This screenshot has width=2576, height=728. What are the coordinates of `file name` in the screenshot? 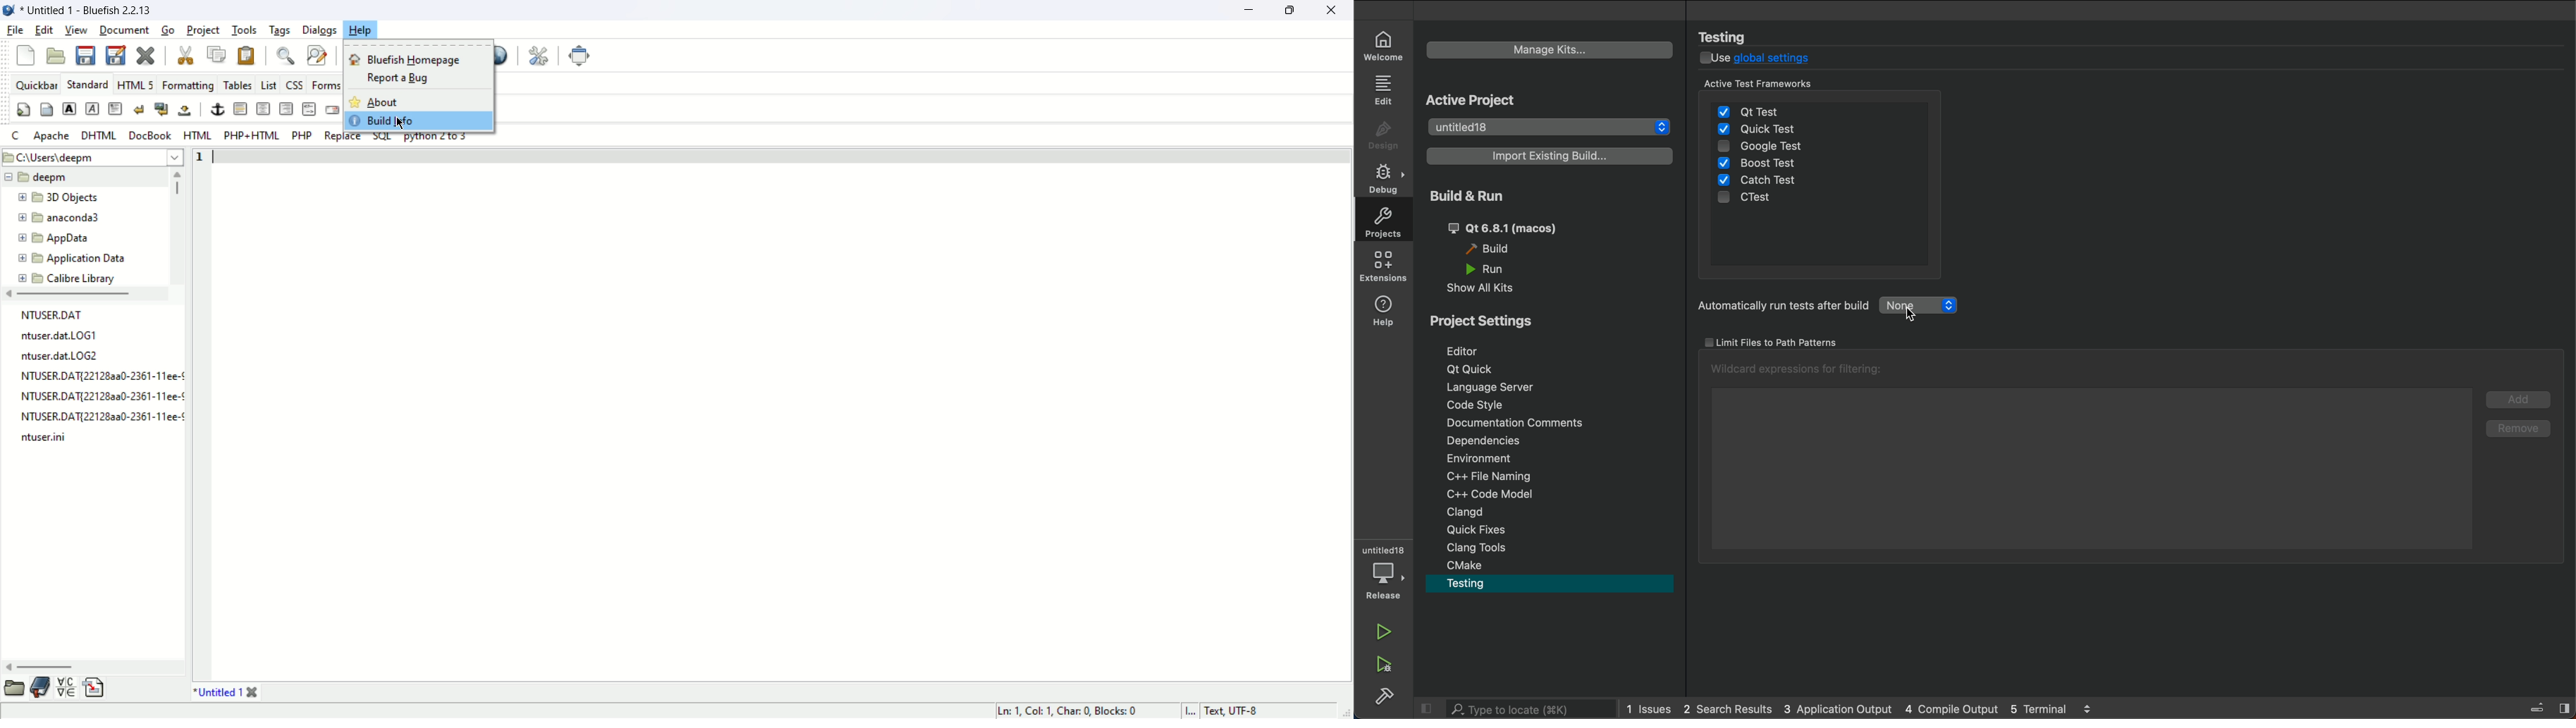 It's located at (61, 336).